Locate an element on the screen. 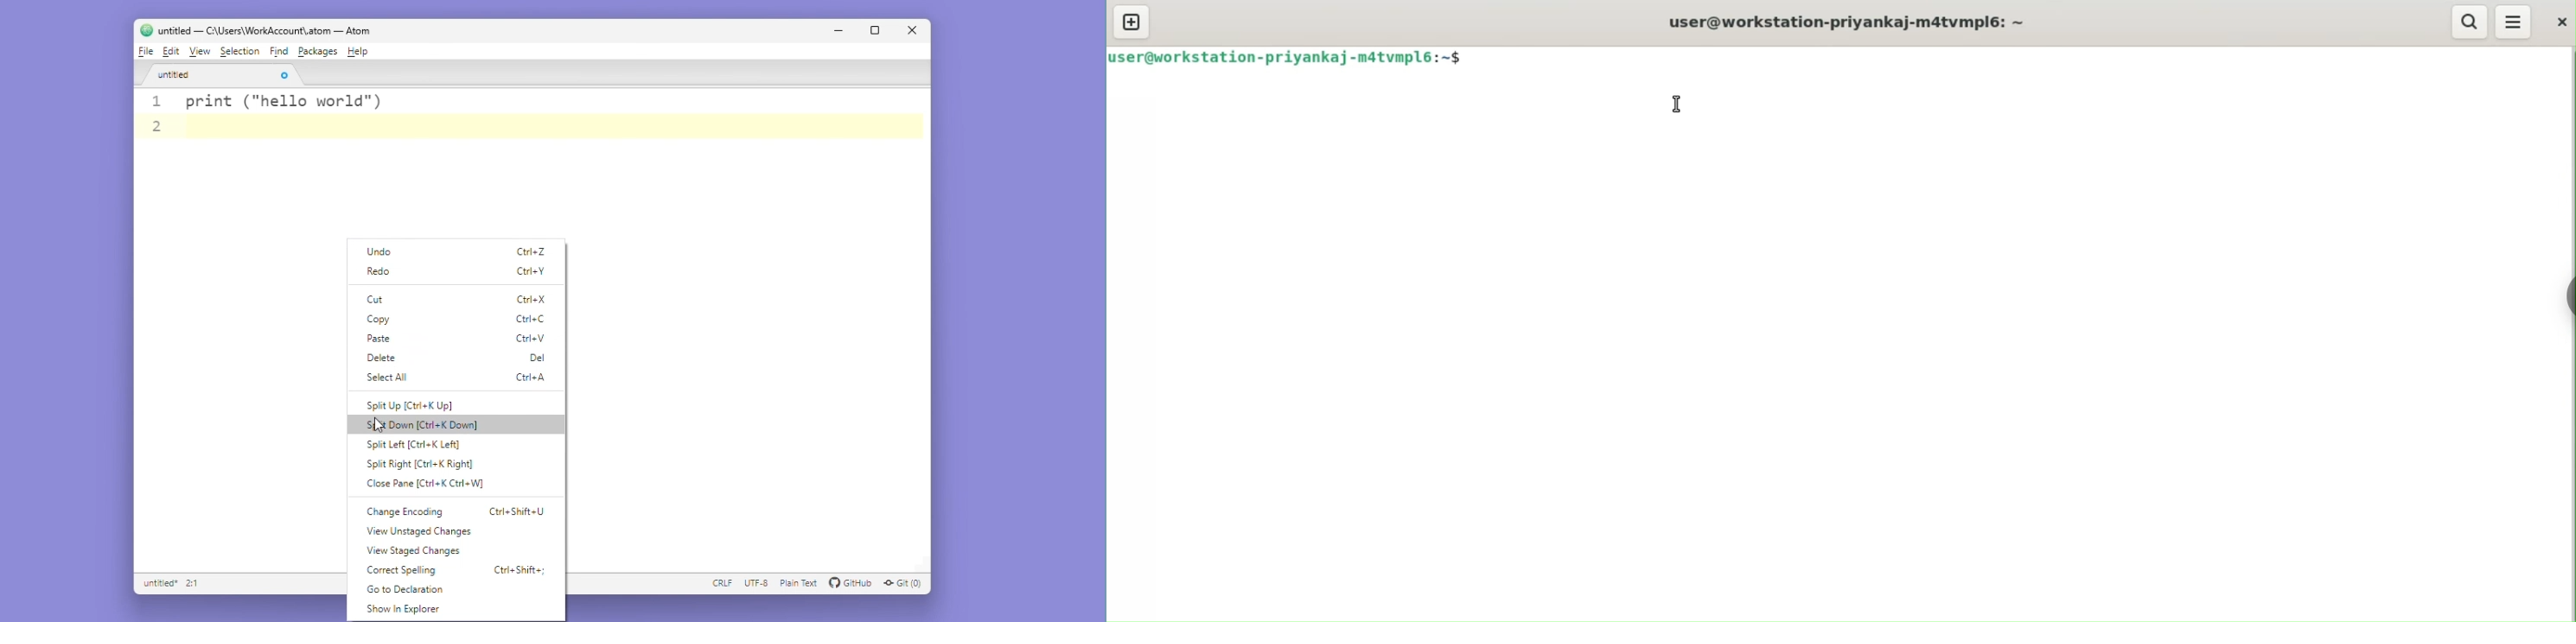 This screenshot has width=2576, height=644. editor space is located at coordinates (245, 384).